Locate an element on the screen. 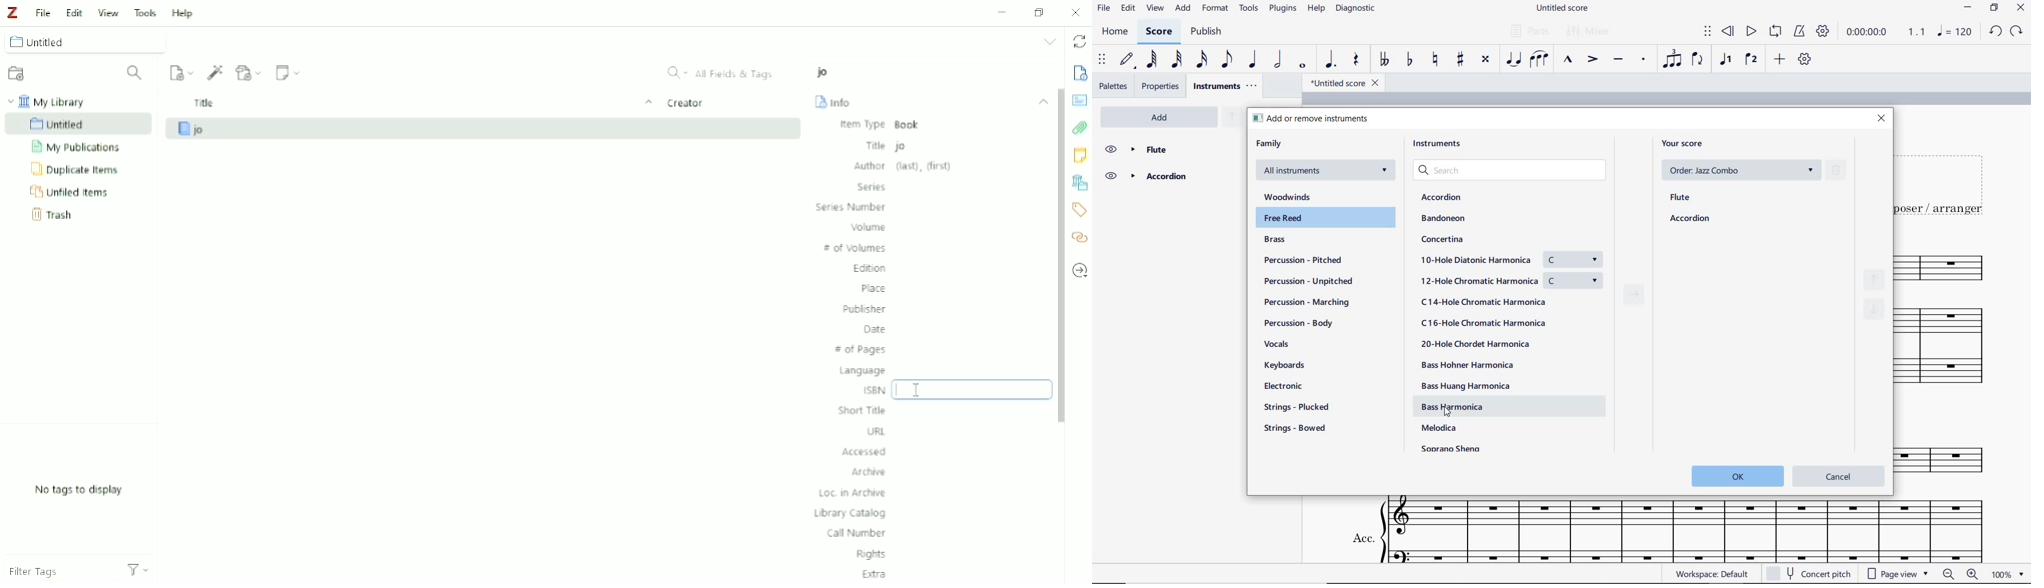  Library Catalog is located at coordinates (849, 513).